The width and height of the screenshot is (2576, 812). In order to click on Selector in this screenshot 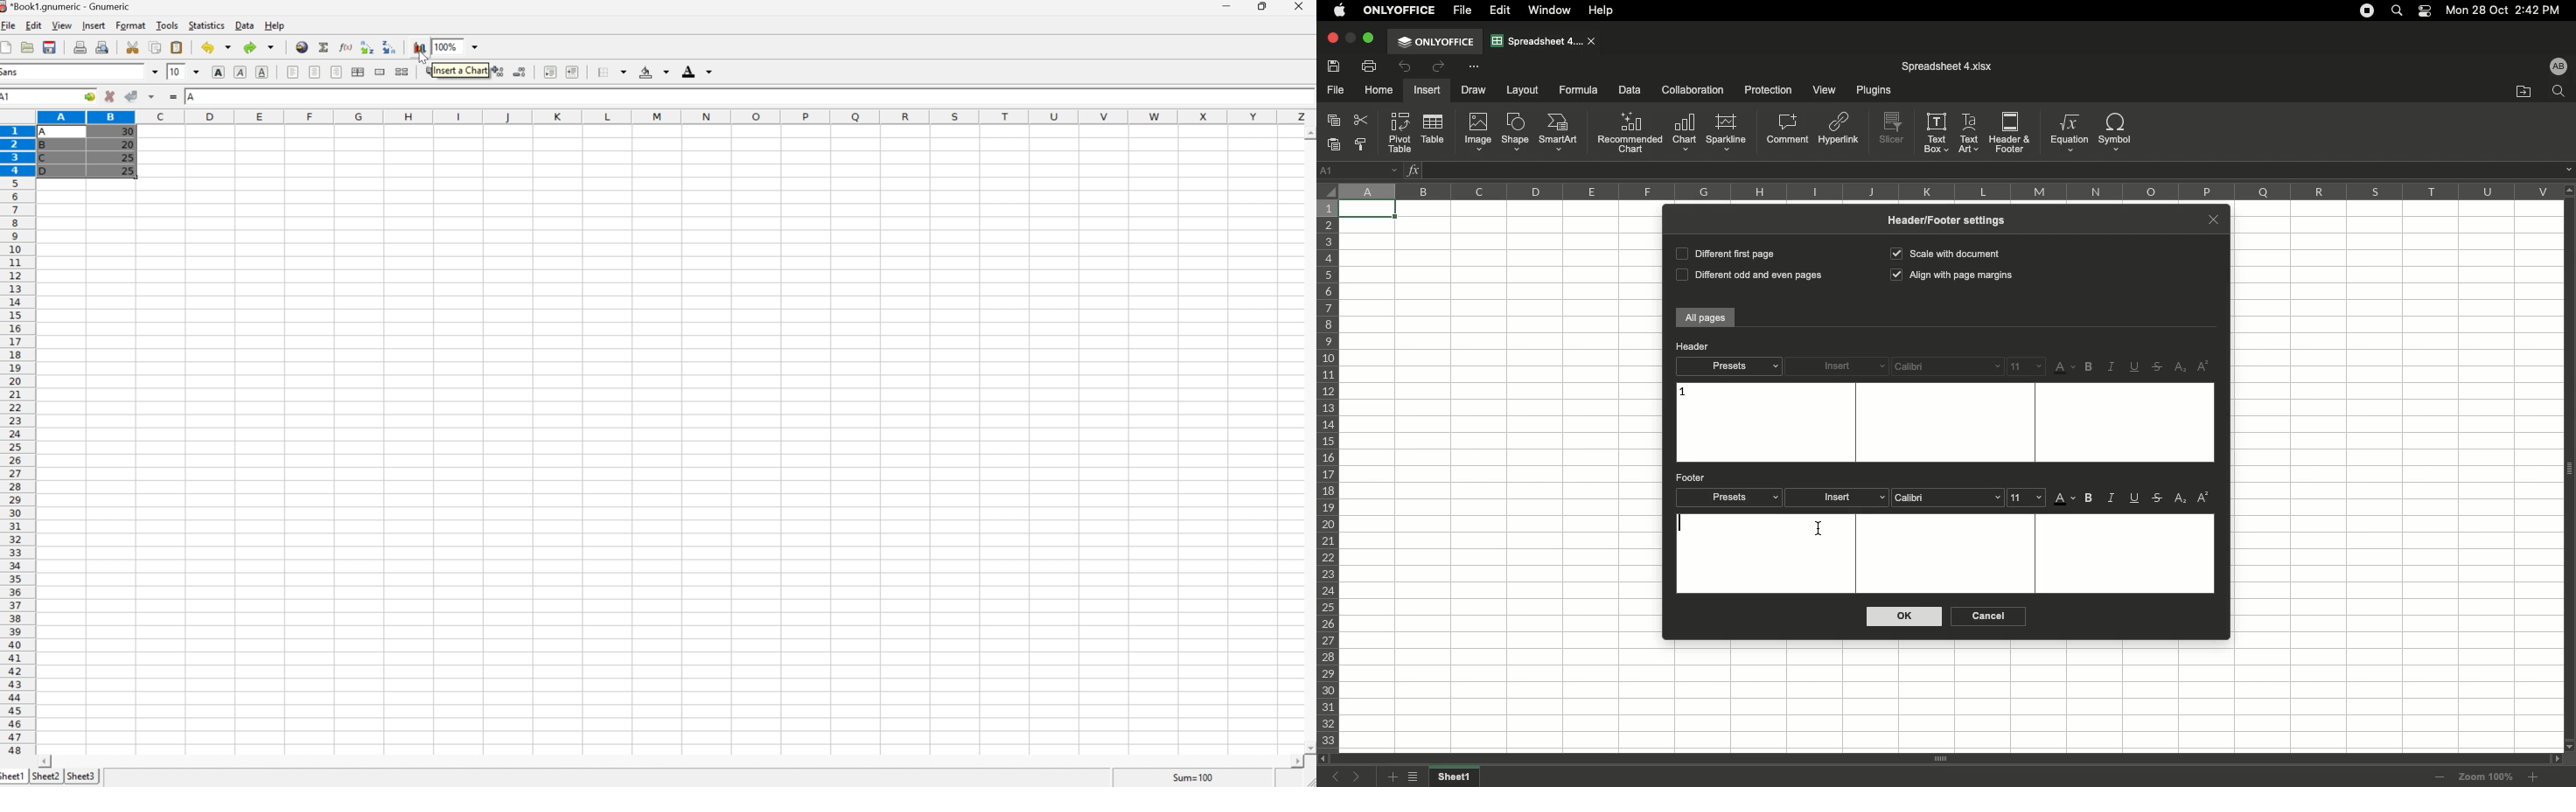, I will do `click(1326, 188)`.